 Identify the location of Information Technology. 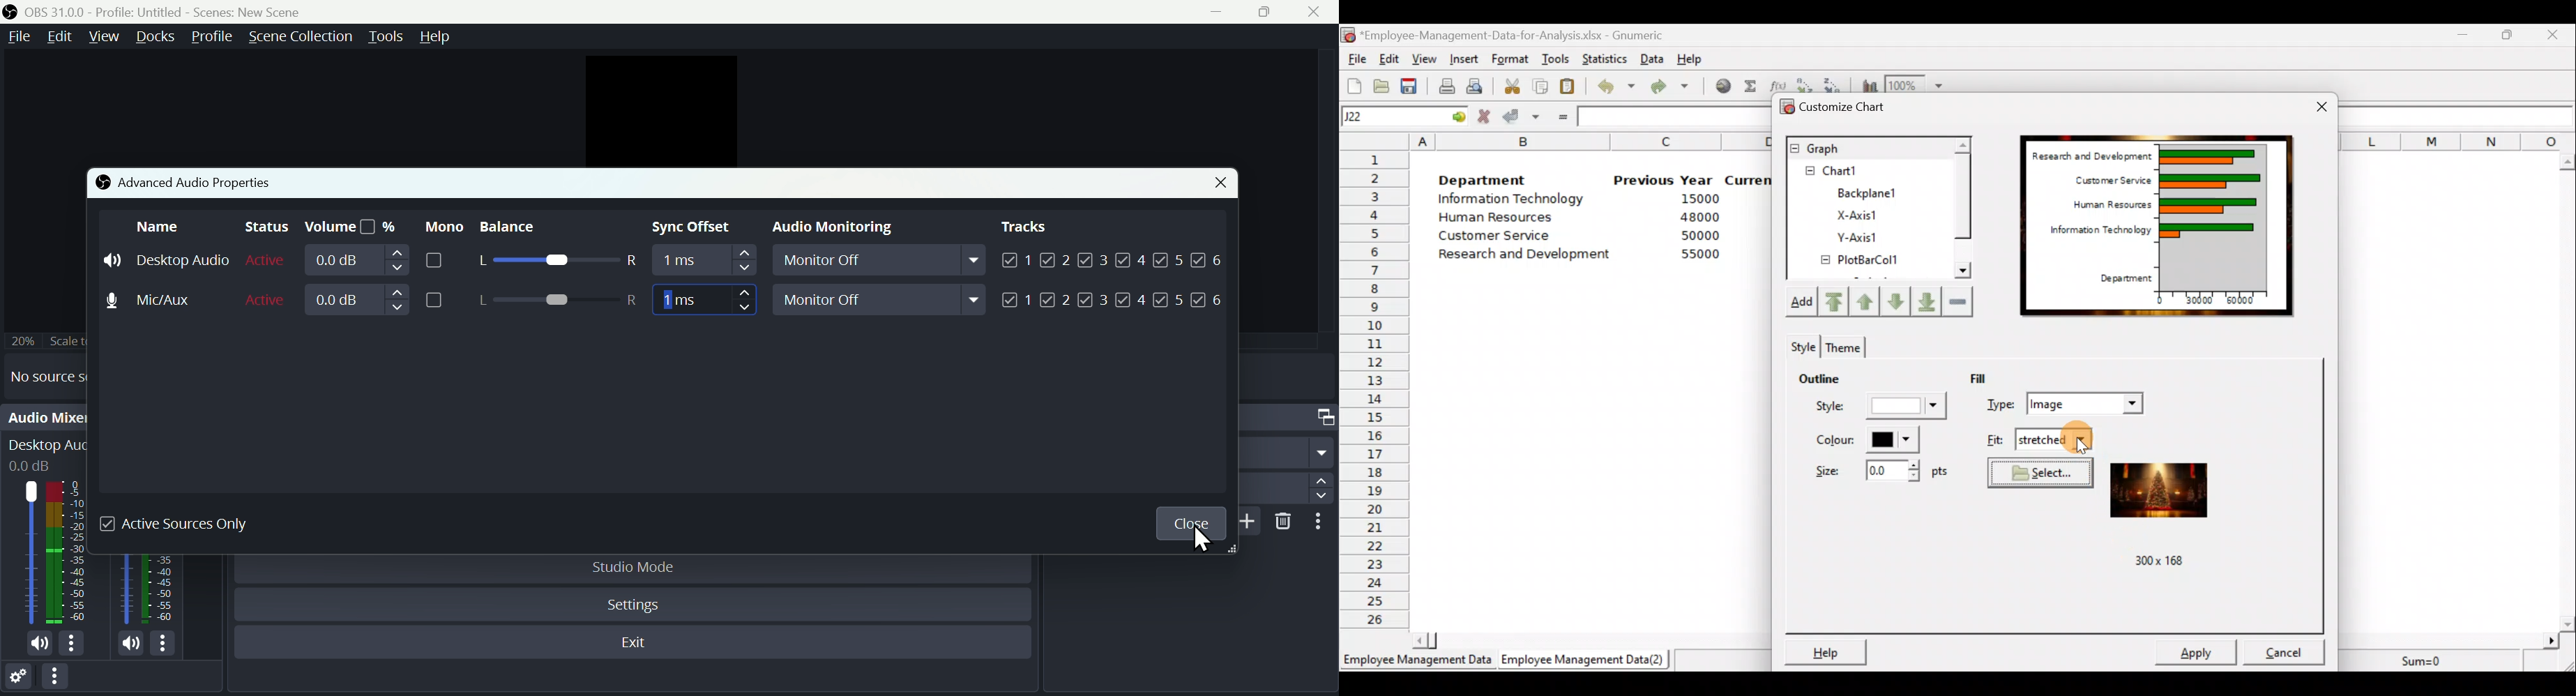
(2096, 234).